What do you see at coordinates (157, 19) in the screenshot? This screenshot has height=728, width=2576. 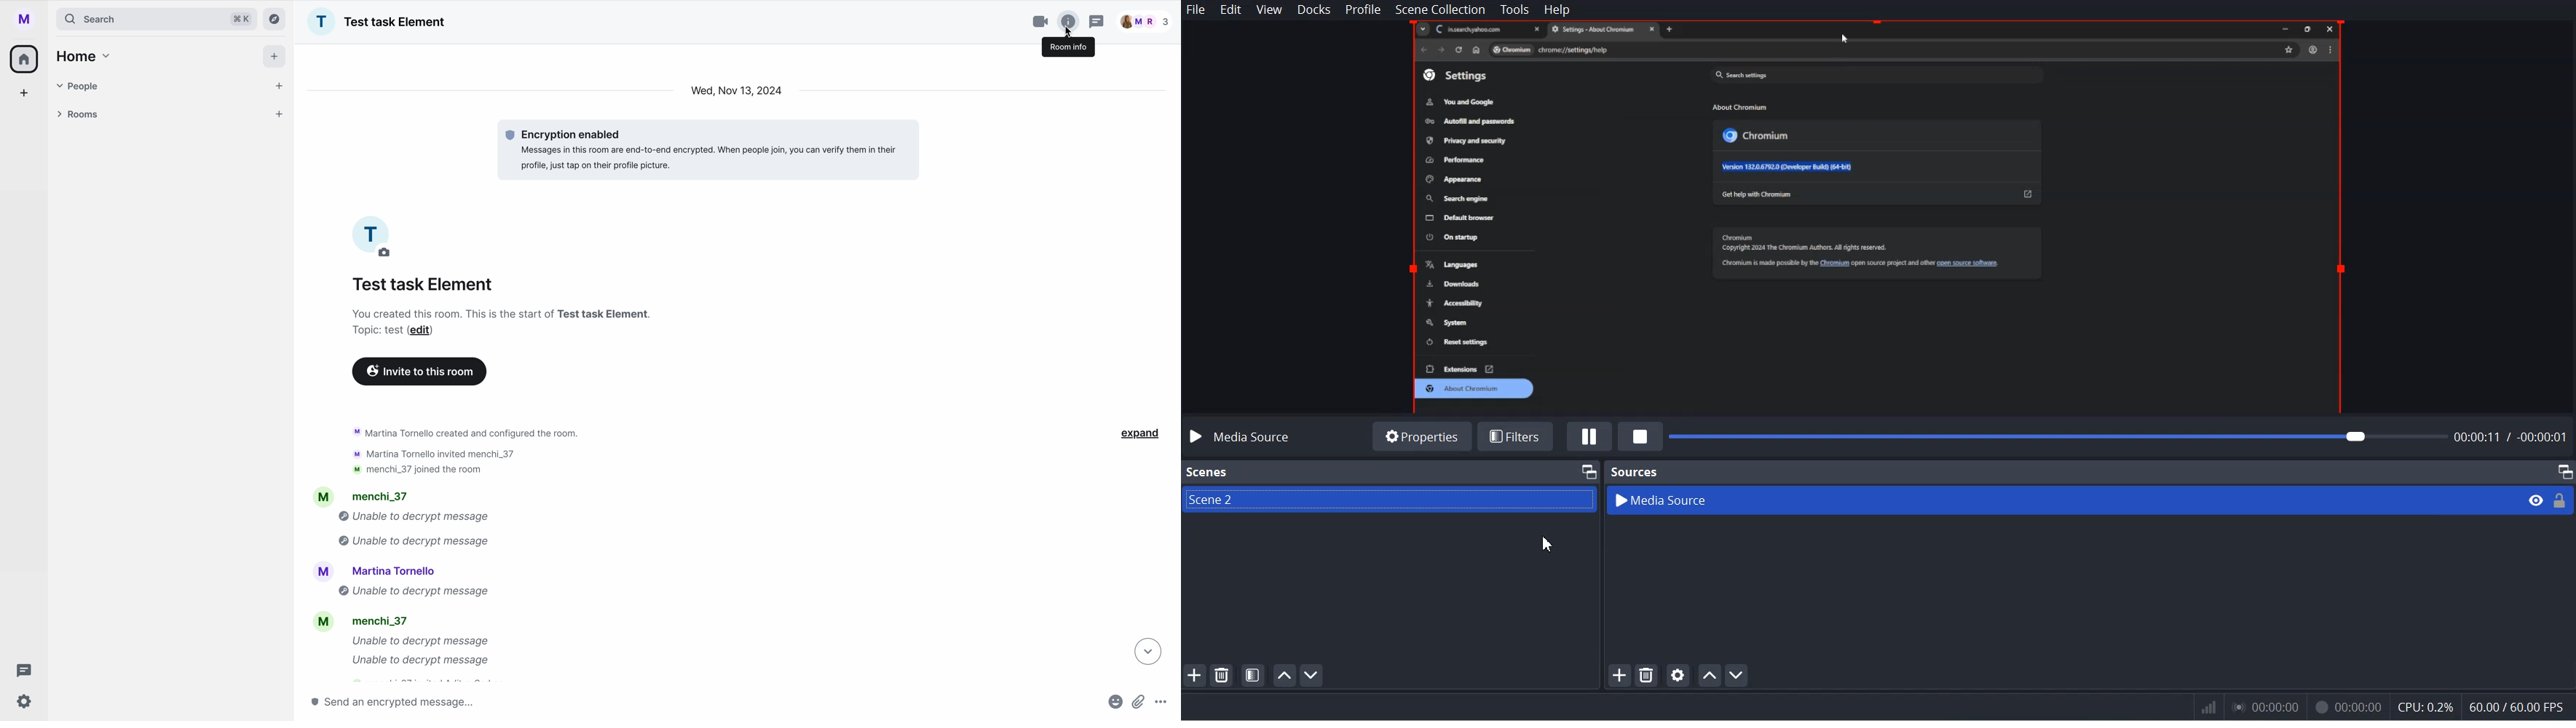 I see `search bar` at bounding box center [157, 19].